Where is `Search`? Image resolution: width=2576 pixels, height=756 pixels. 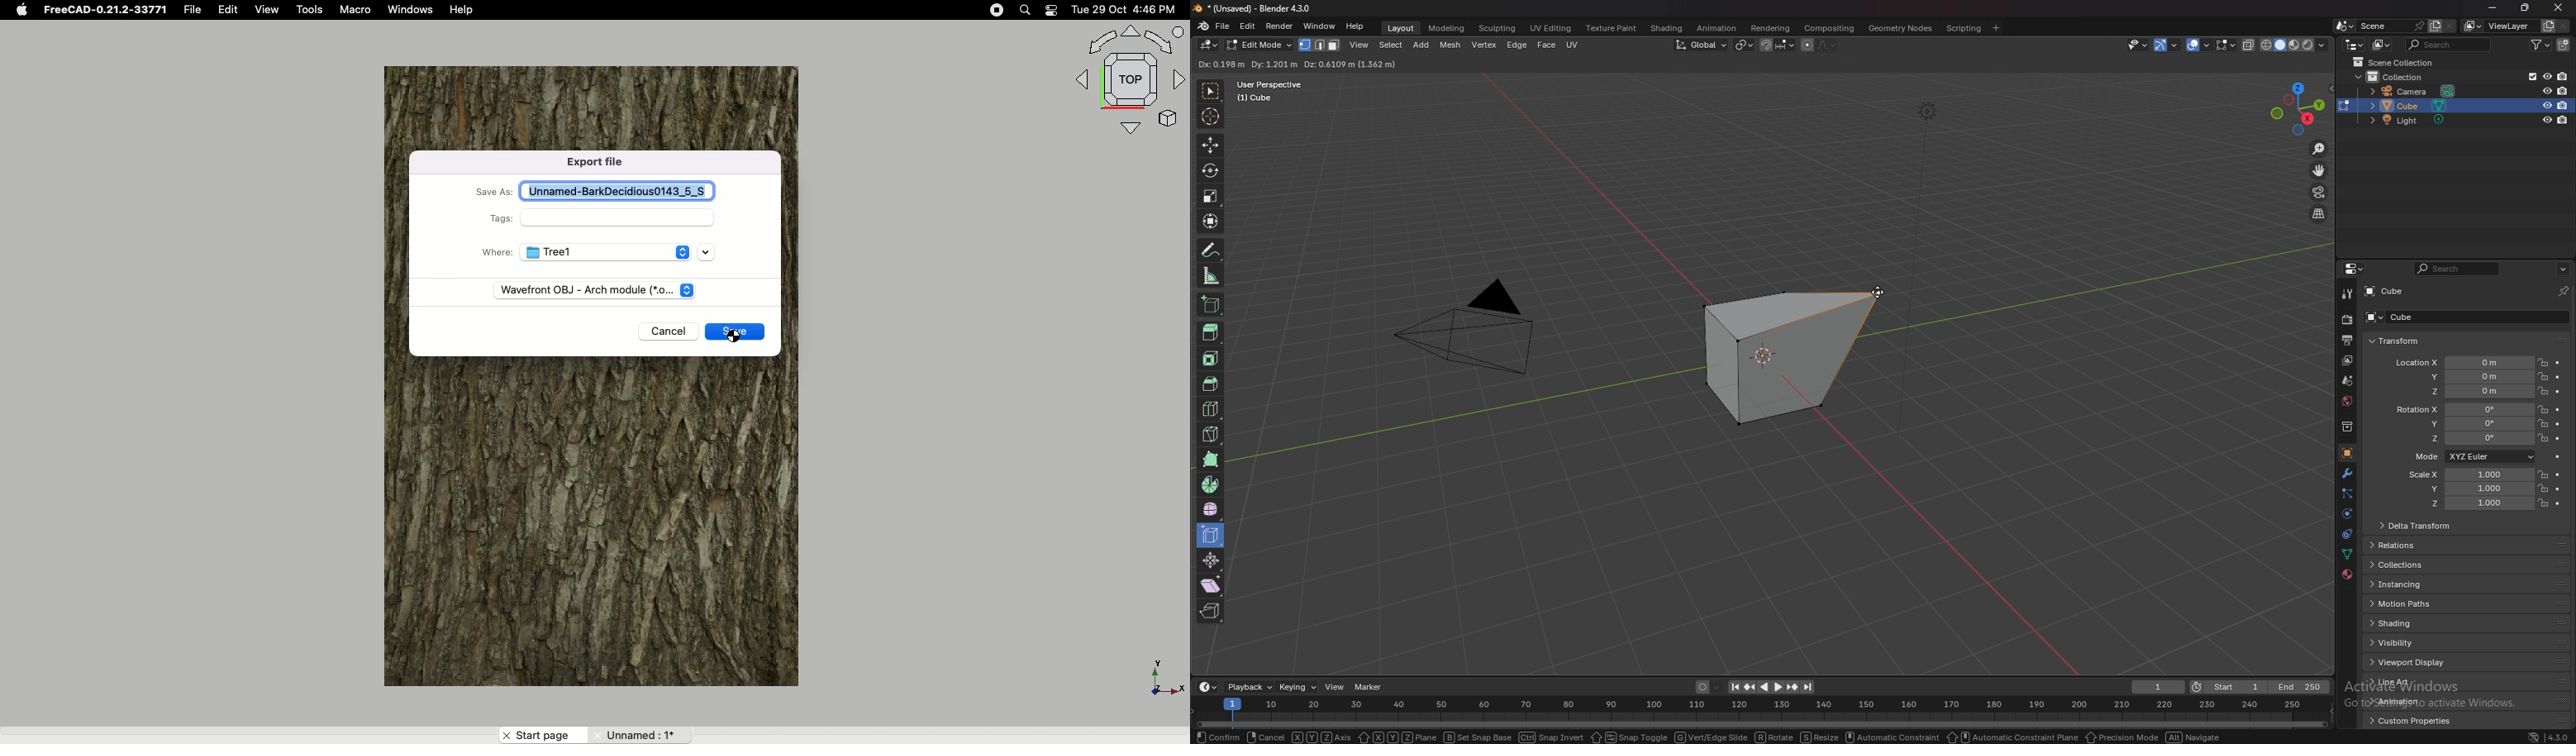 Search is located at coordinates (1026, 10).